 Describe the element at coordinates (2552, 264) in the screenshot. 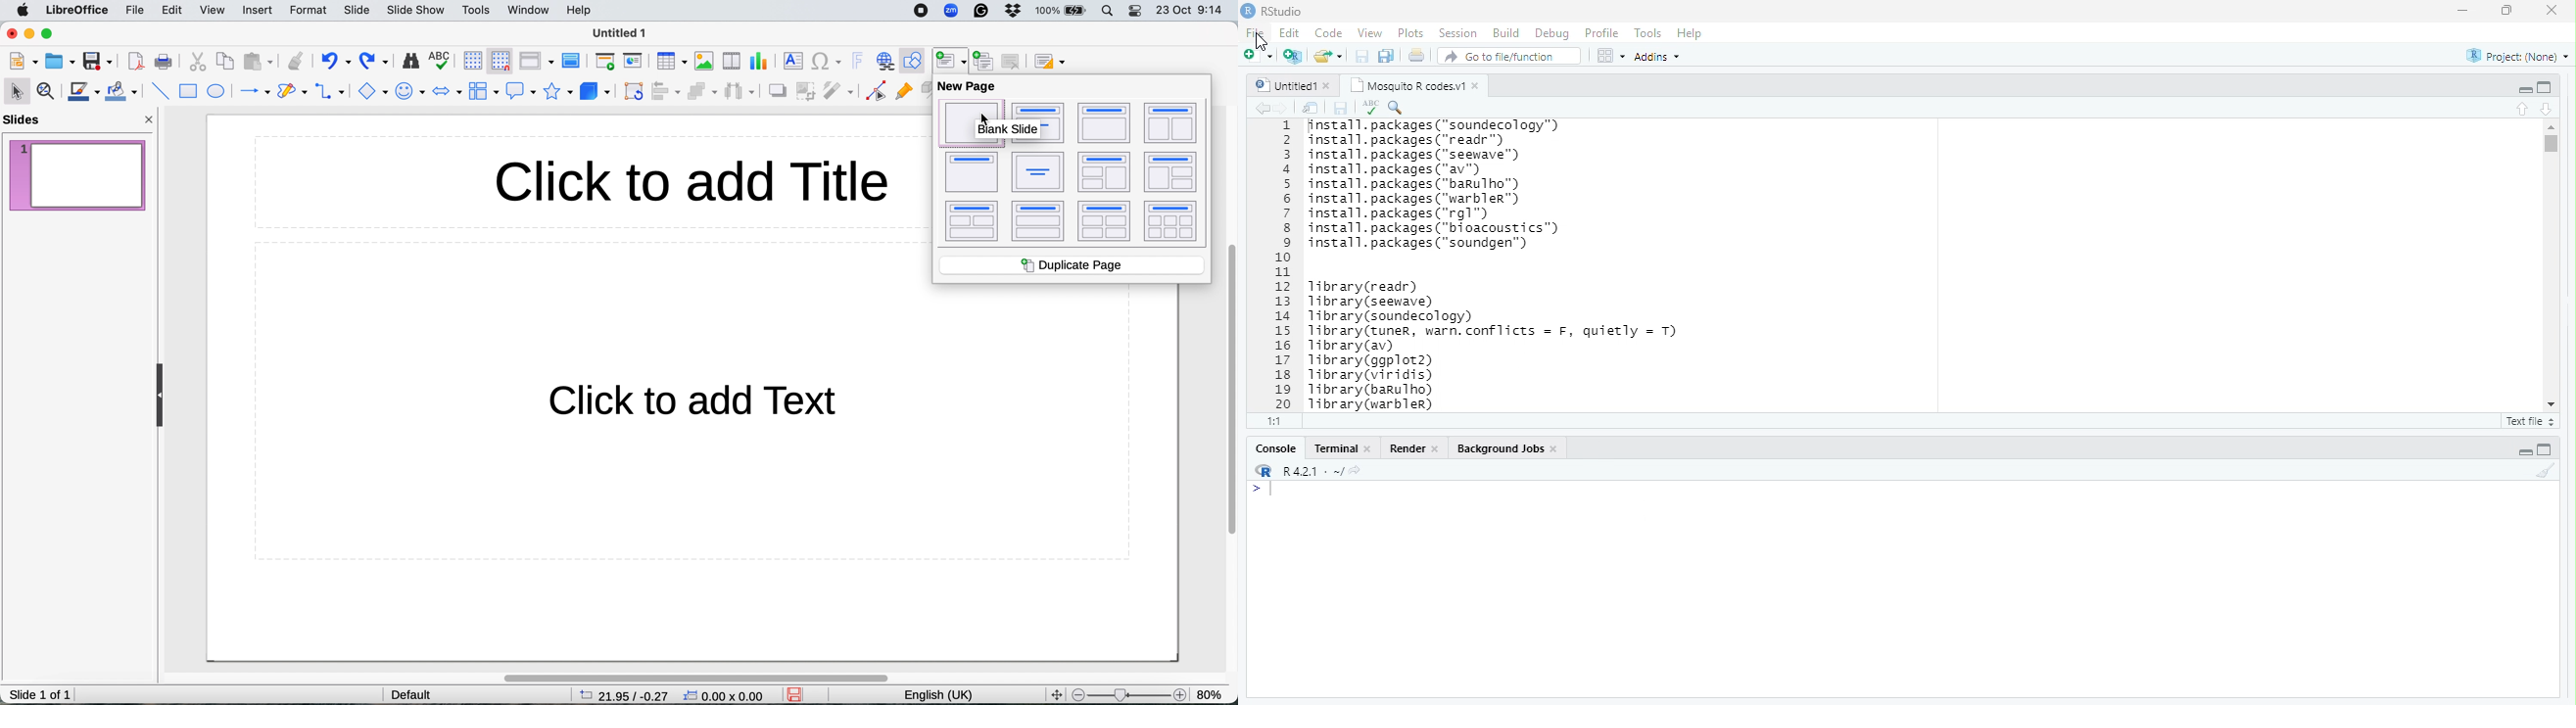

I see `scrollbar` at that location.